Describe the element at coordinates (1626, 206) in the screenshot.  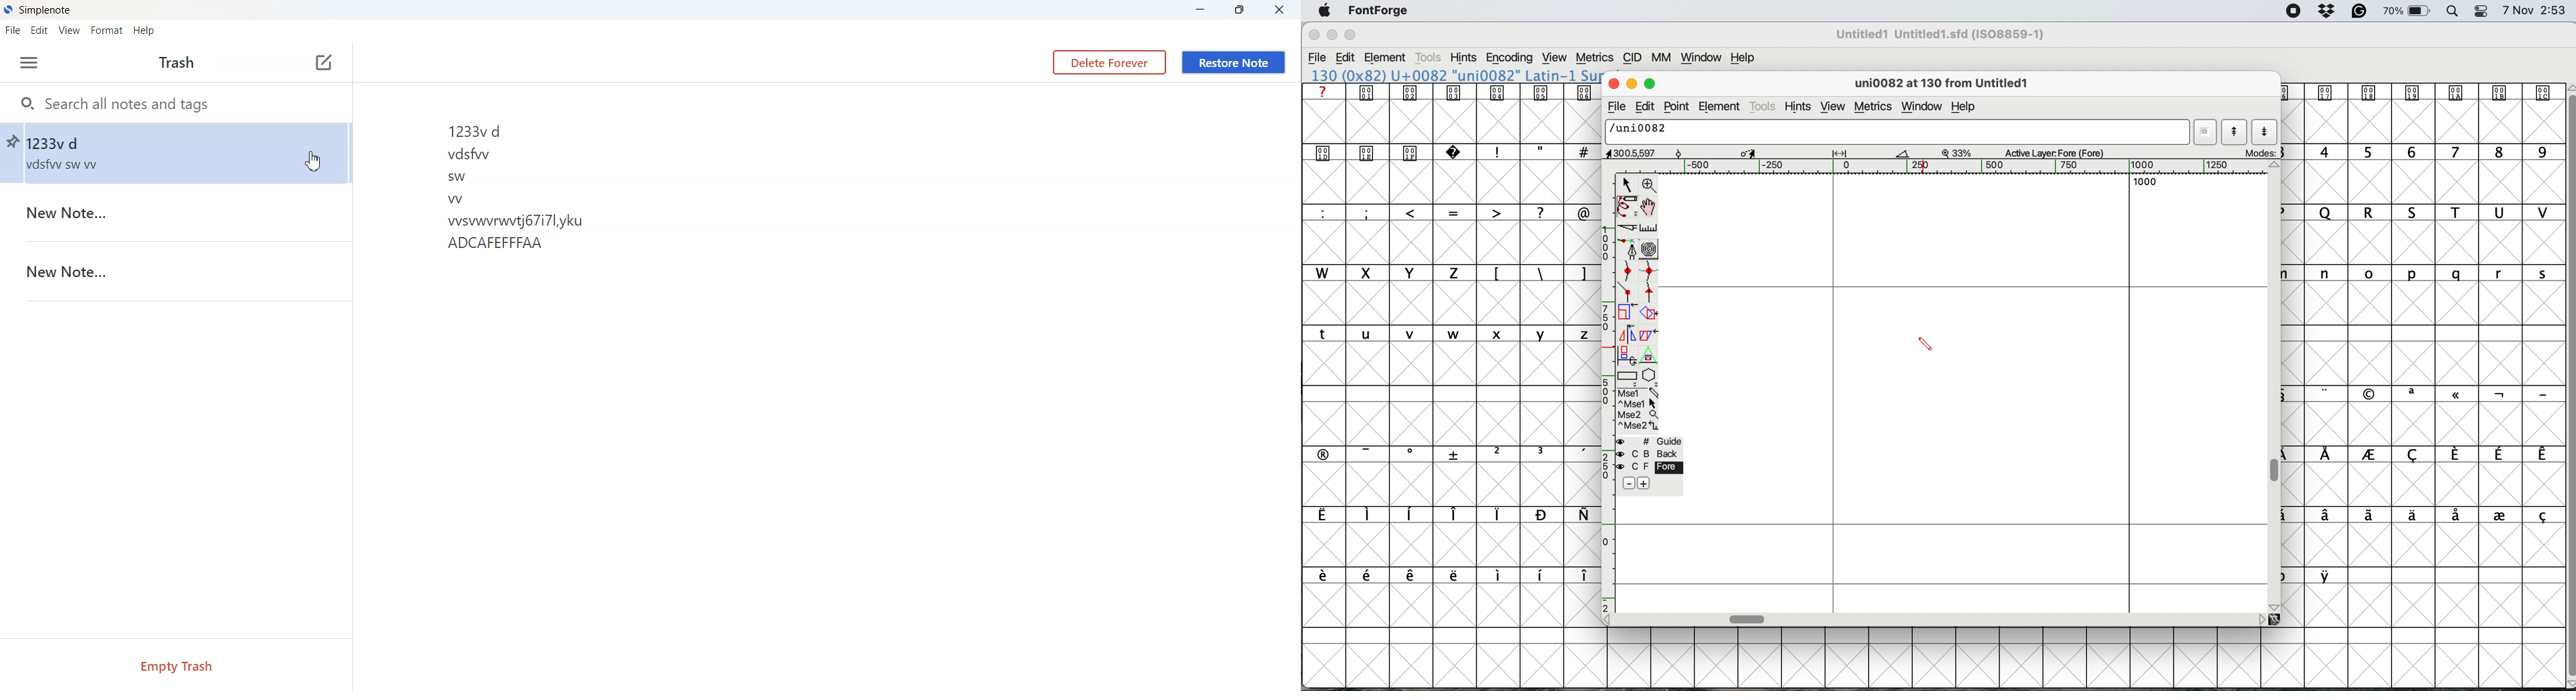
I see `draw freehand curve` at that location.